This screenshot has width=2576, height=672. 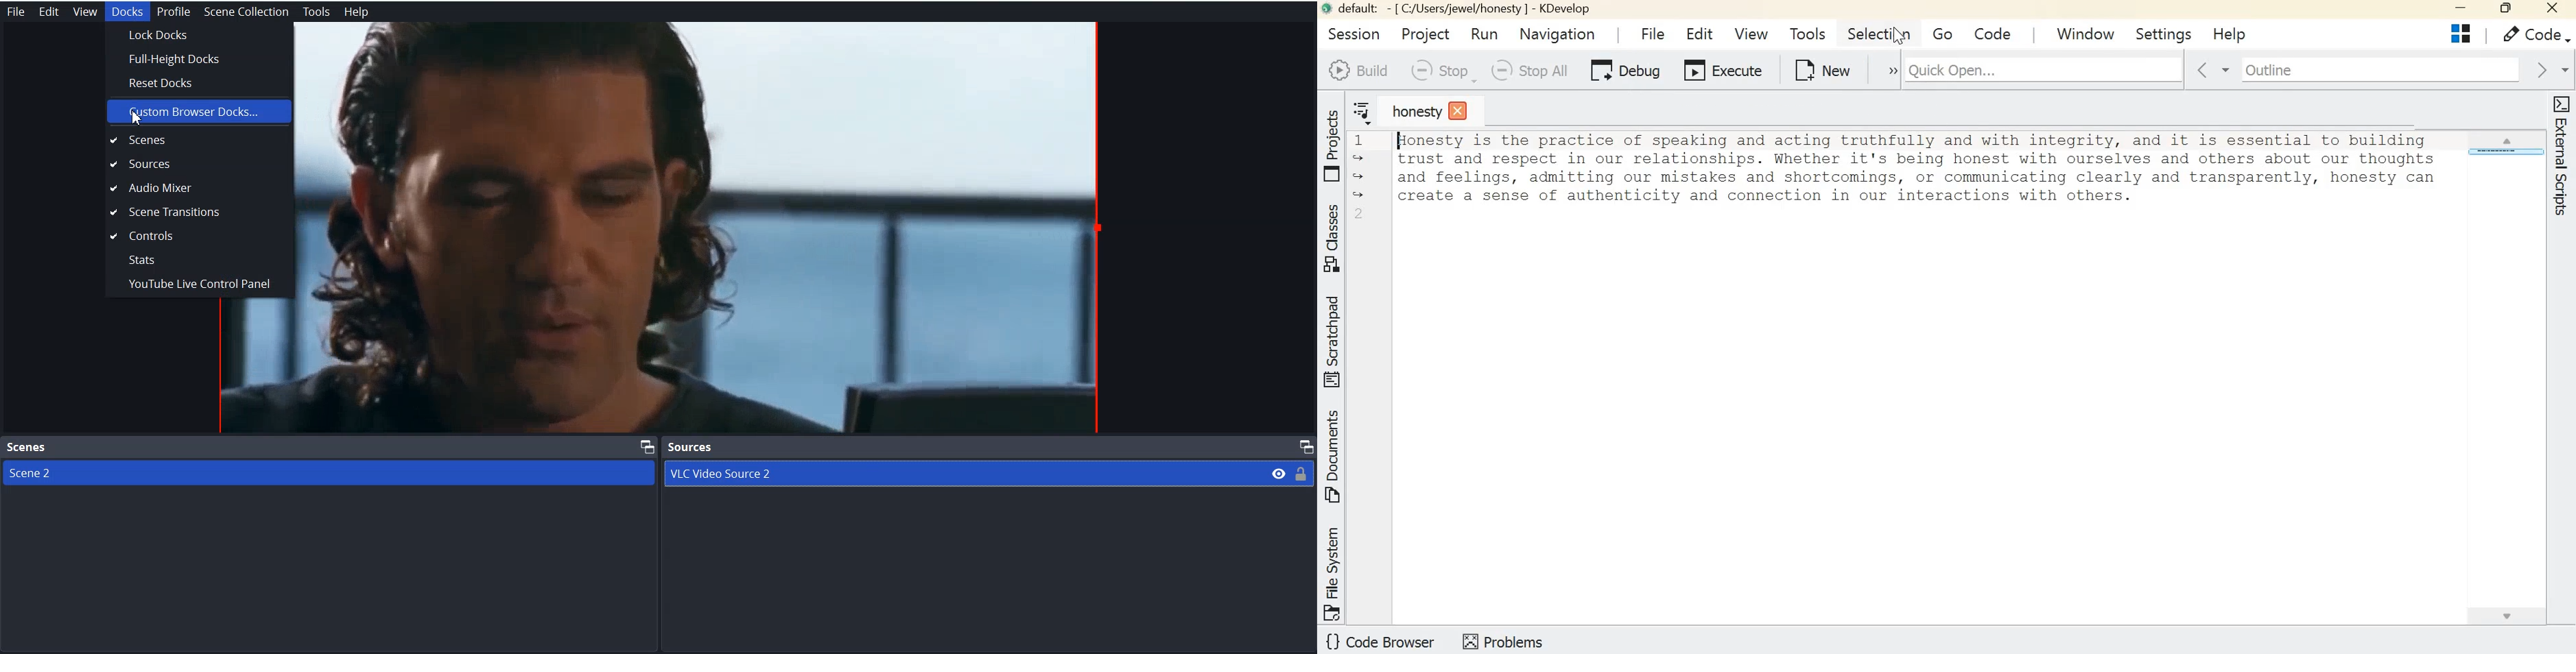 What do you see at coordinates (200, 213) in the screenshot?
I see `Scene Transition` at bounding box center [200, 213].